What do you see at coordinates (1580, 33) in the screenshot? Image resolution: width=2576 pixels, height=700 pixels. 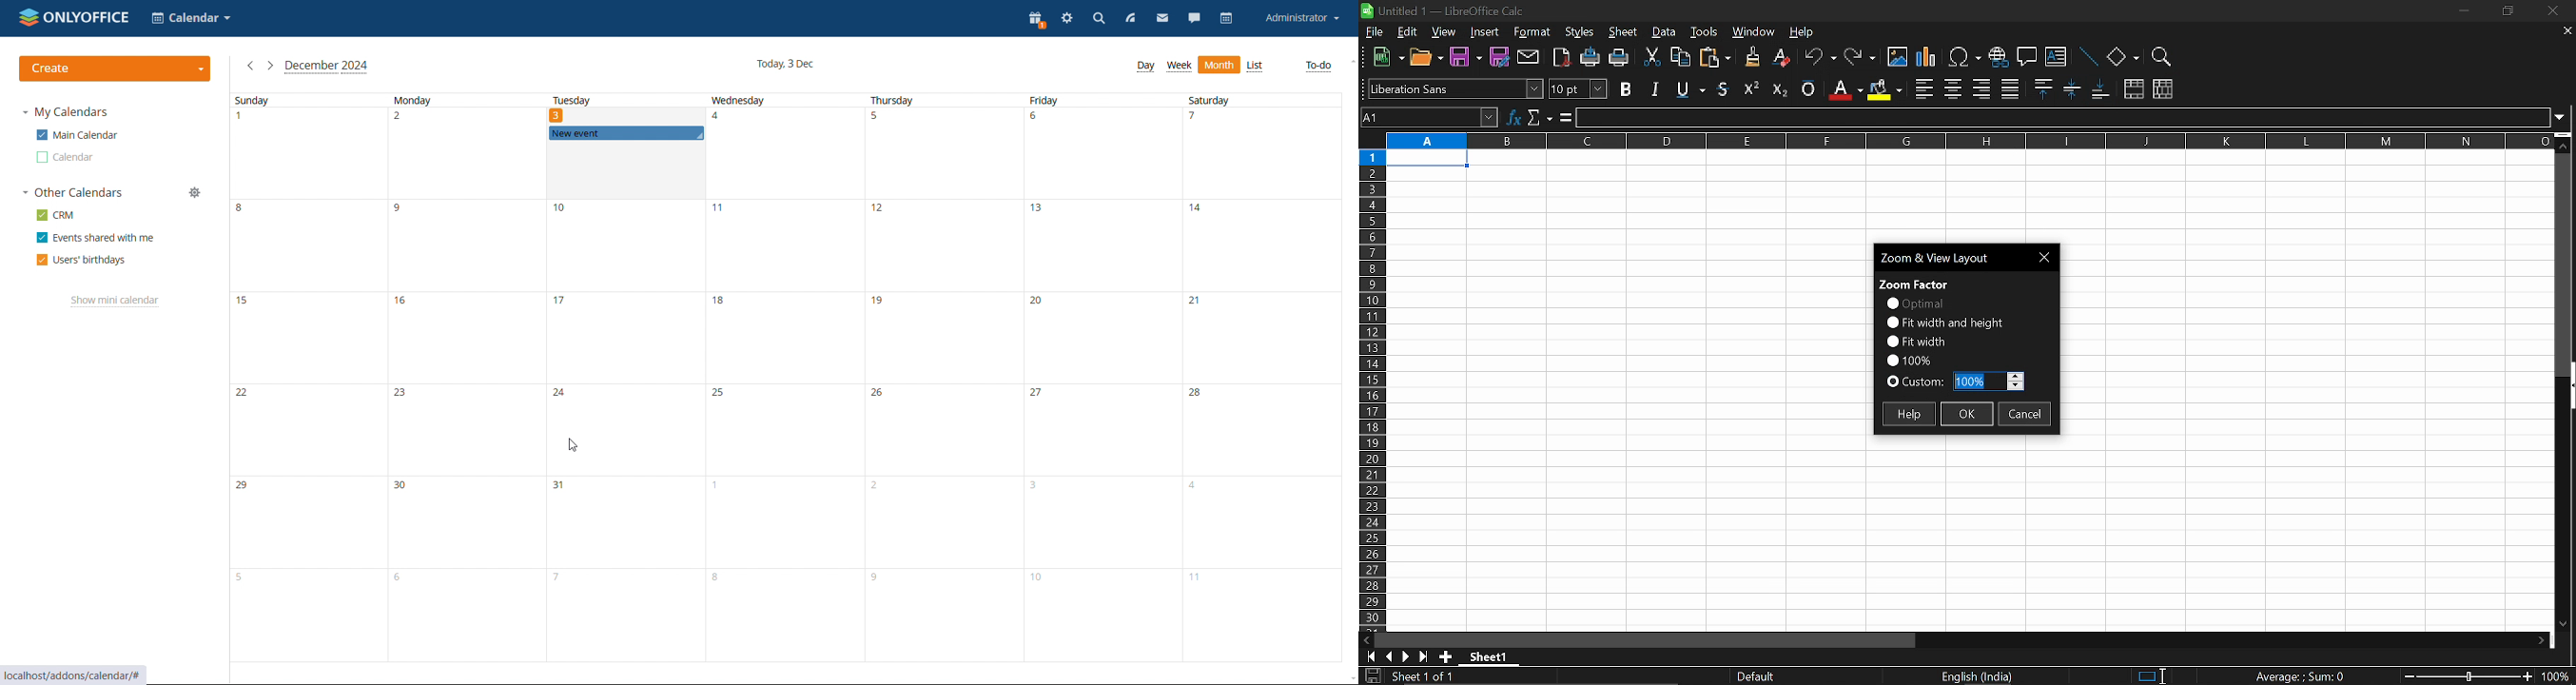 I see `styles` at bounding box center [1580, 33].